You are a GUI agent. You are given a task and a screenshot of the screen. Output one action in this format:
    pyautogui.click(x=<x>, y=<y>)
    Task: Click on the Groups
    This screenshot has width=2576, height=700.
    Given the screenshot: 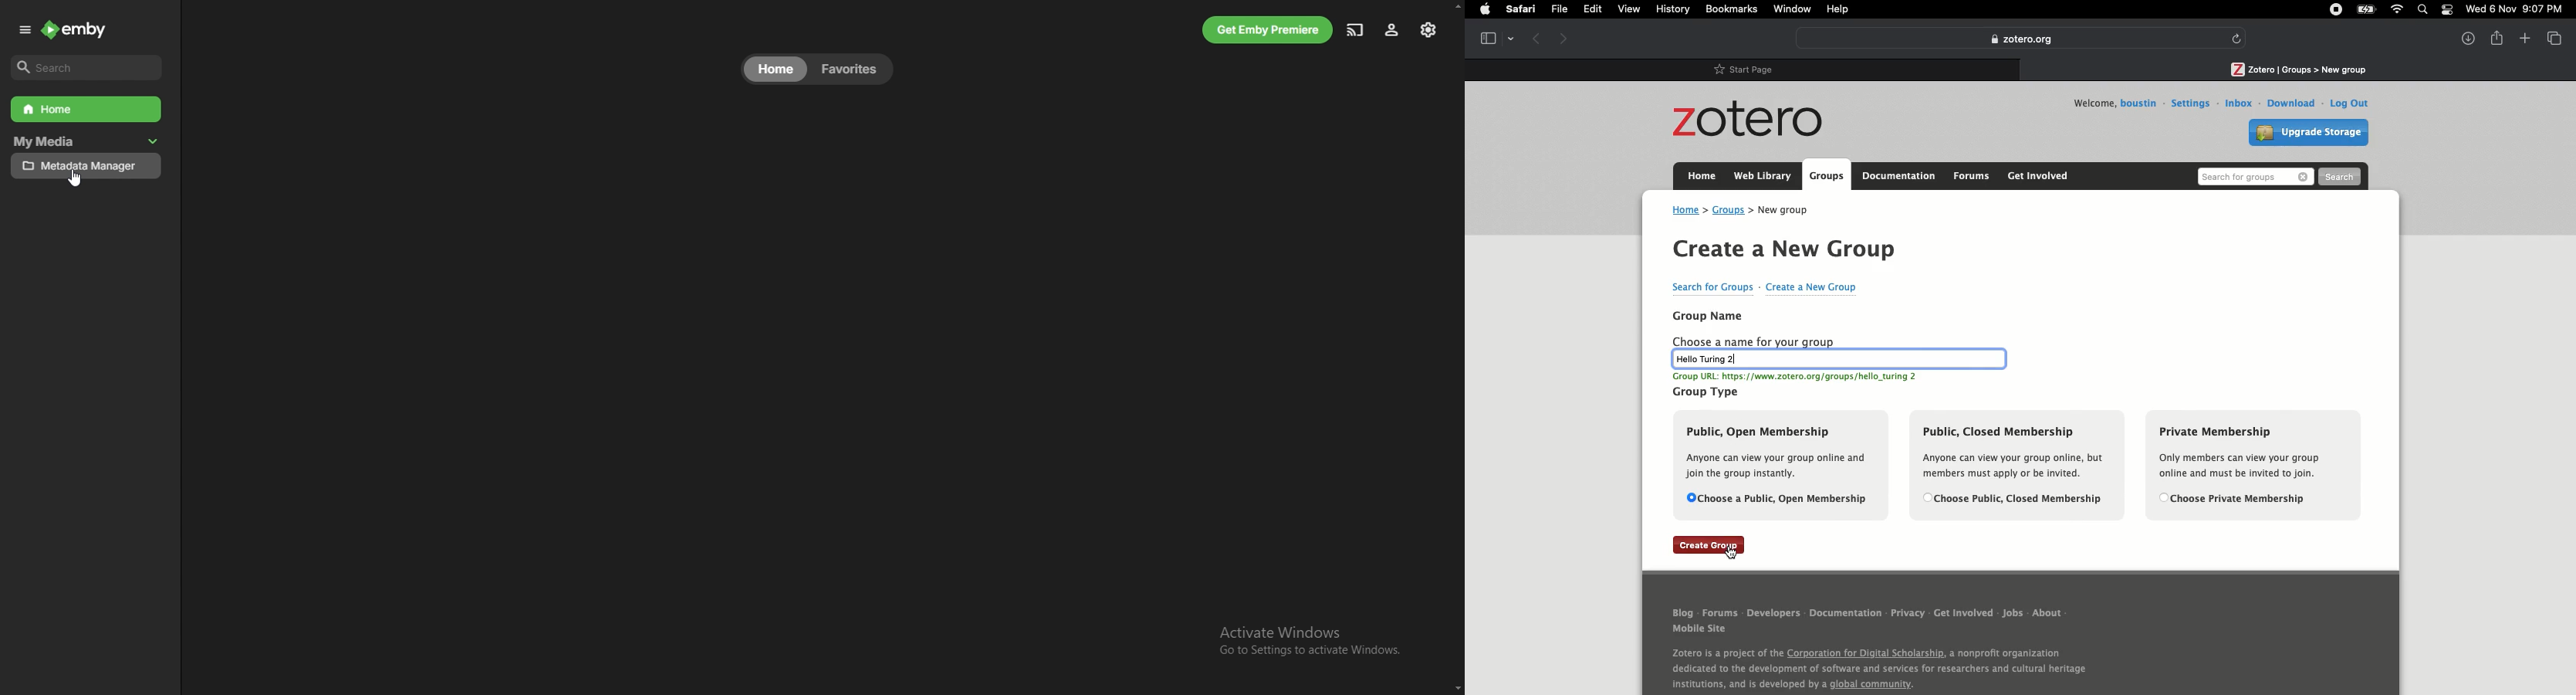 What is the action you would take?
    pyautogui.click(x=1825, y=176)
    